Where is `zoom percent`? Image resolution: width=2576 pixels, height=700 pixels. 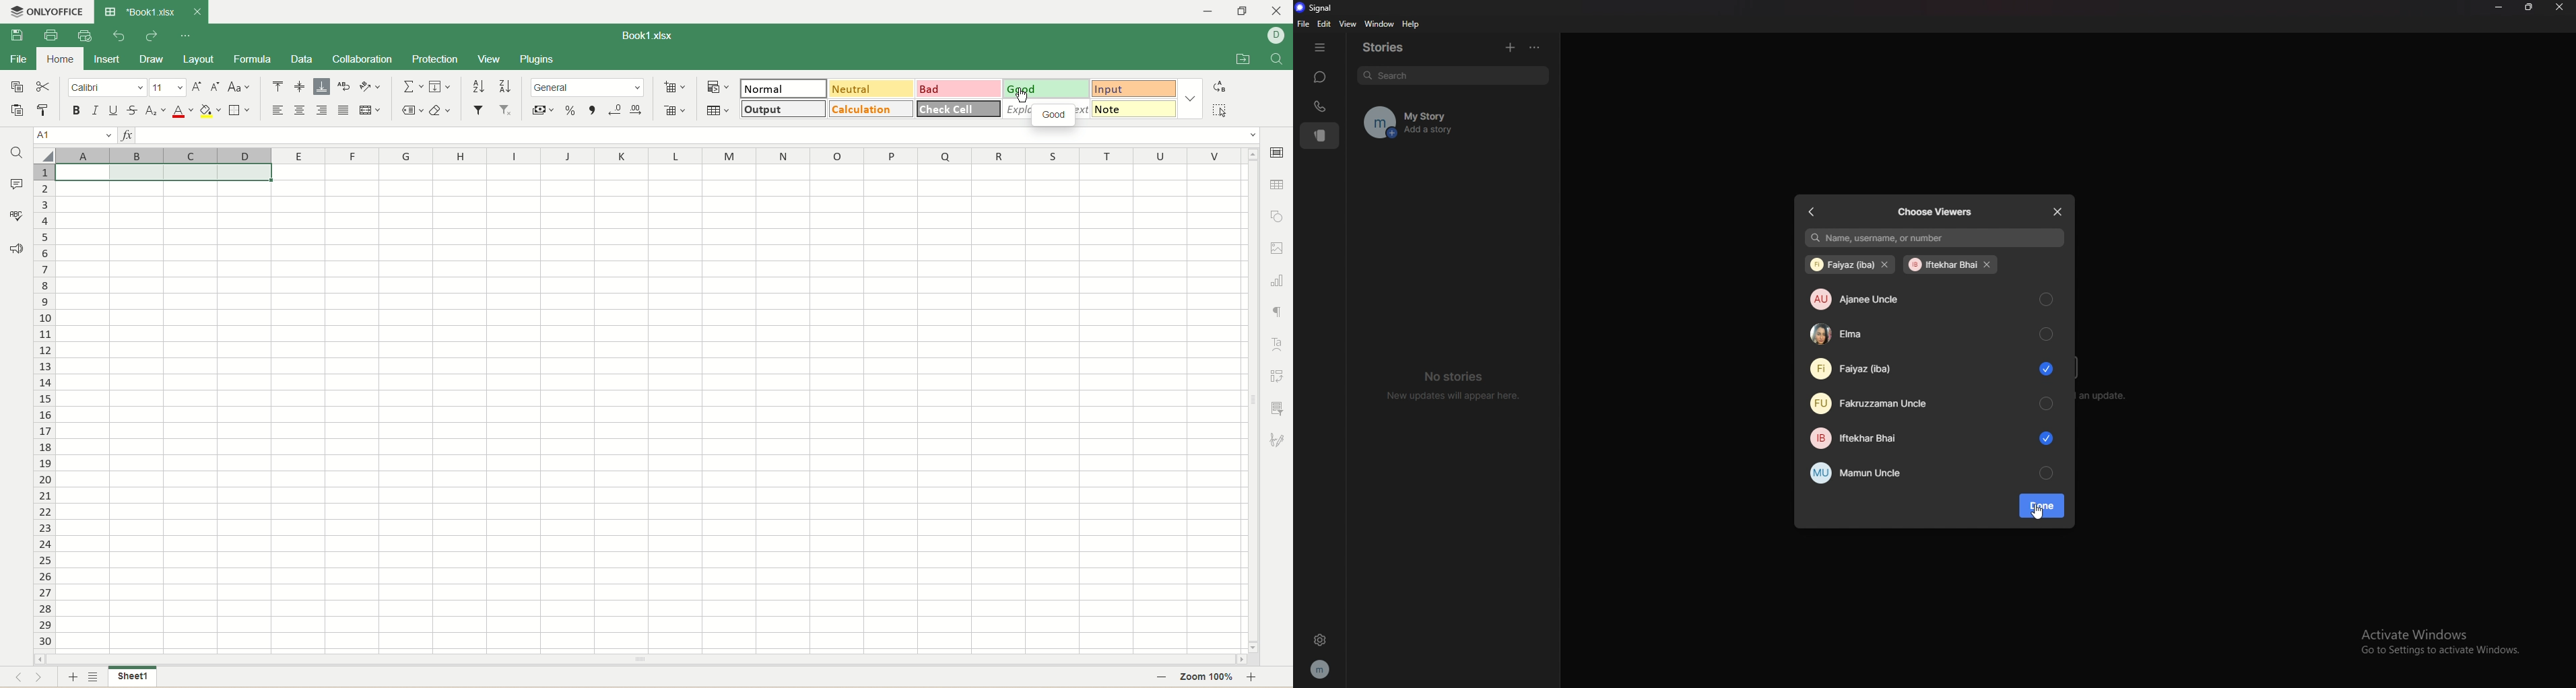 zoom percent is located at coordinates (1208, 678).